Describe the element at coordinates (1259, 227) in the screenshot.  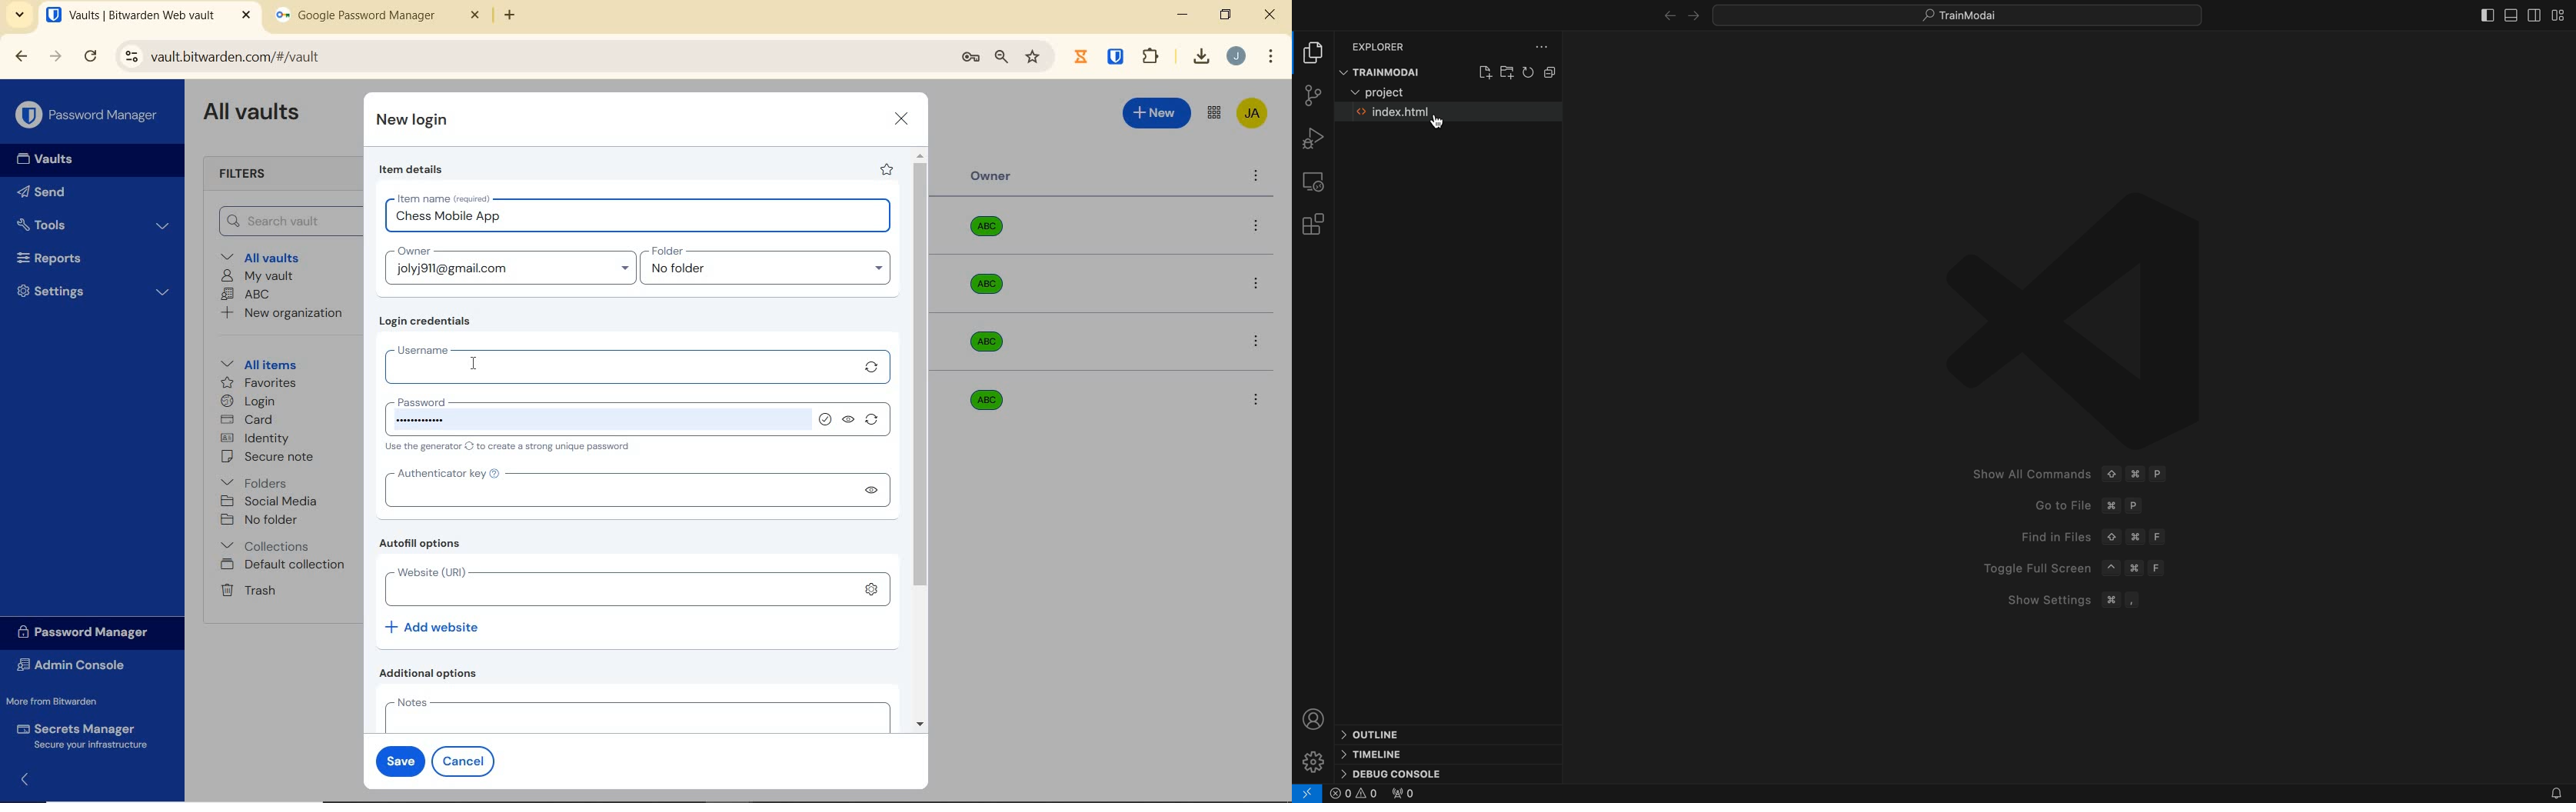
I see `option` at that location.